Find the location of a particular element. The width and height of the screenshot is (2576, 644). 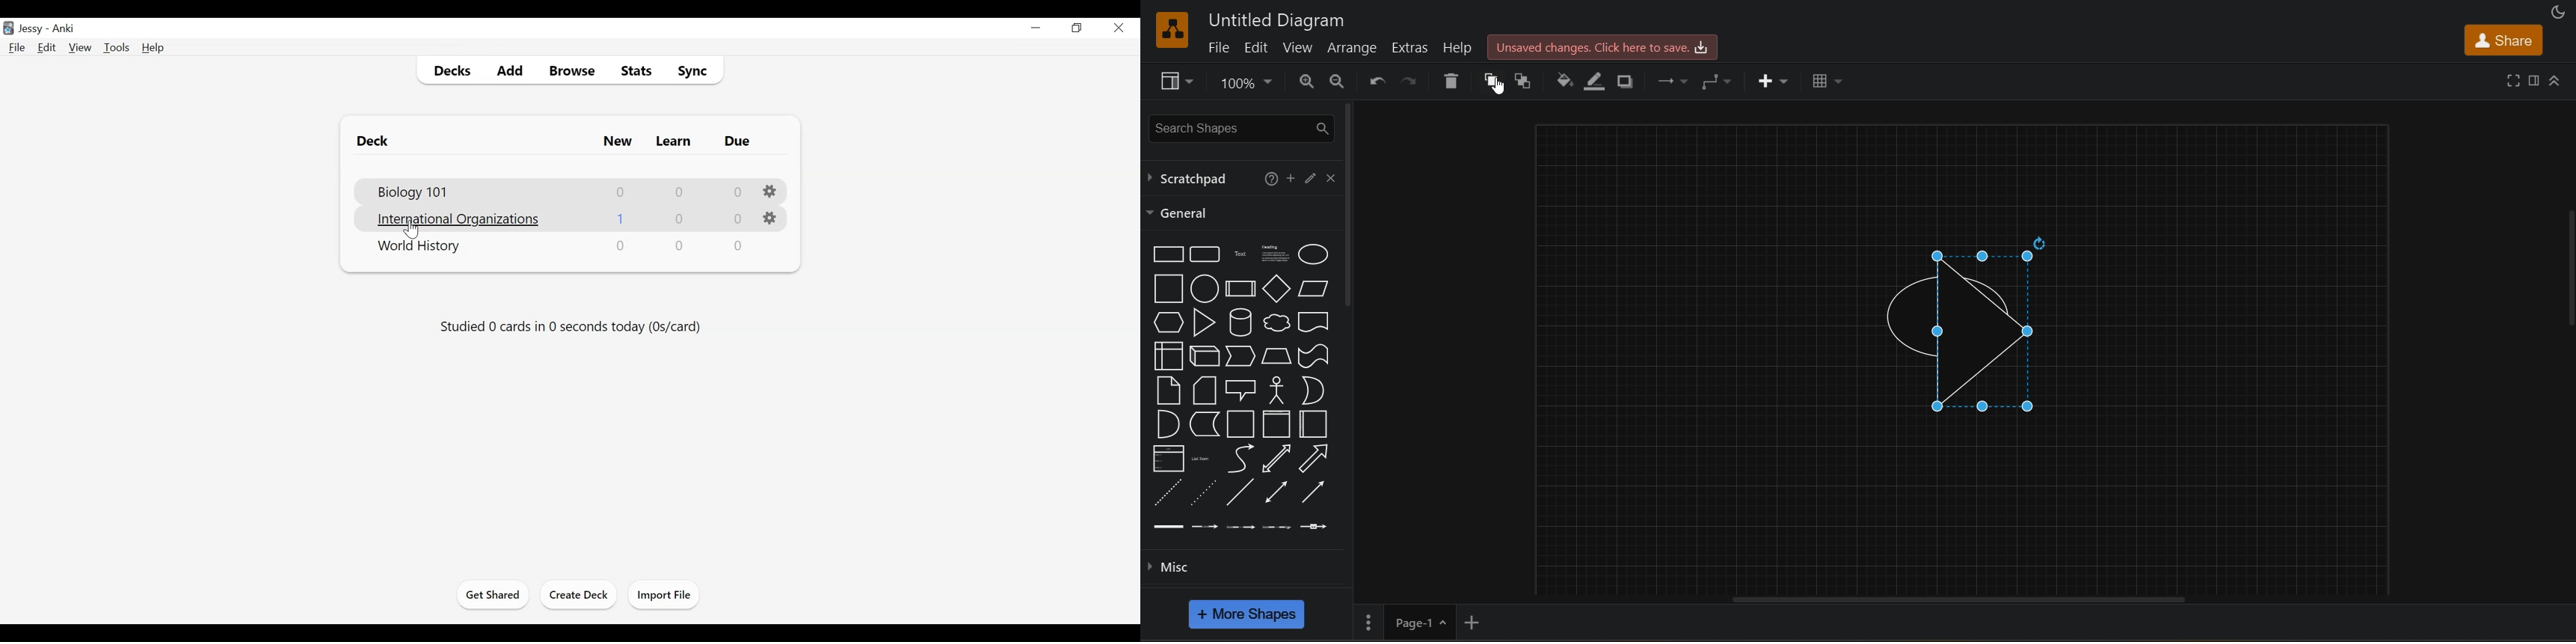

view is located at coordinates (1297, 48).